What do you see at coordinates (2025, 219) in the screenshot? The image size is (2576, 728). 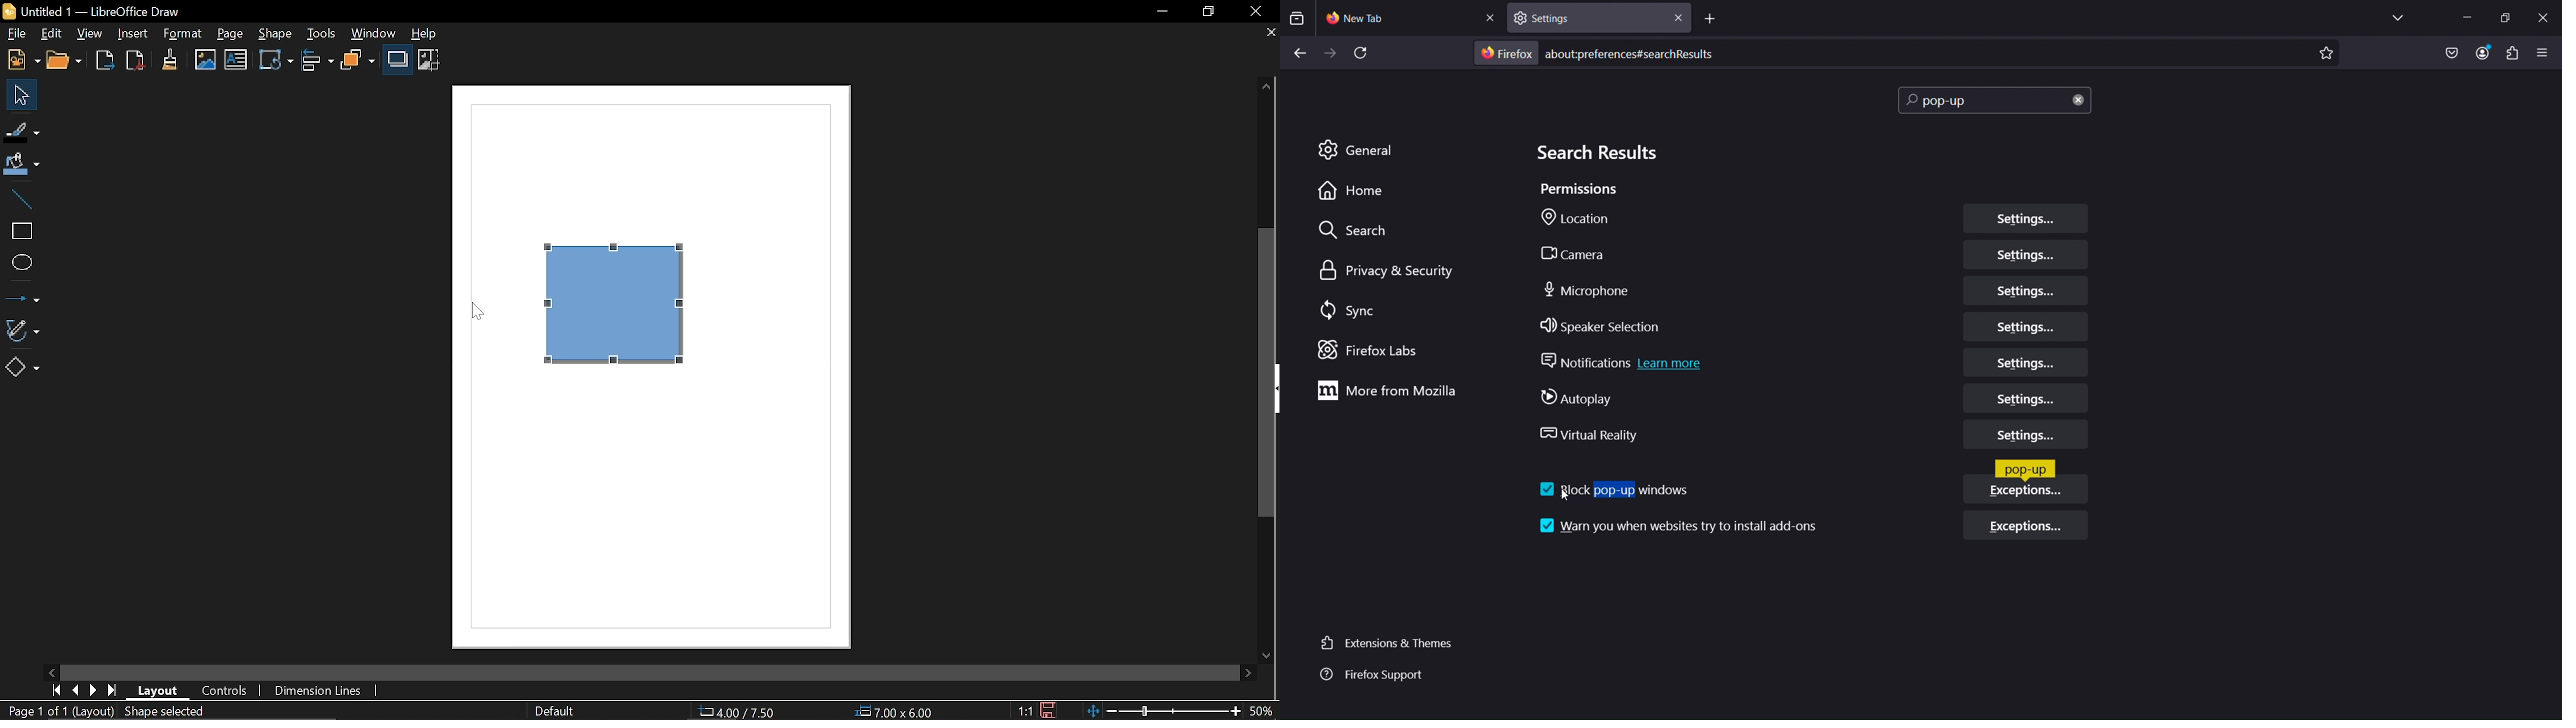 I see `Location Settings` at bounding box center [2025, 219].